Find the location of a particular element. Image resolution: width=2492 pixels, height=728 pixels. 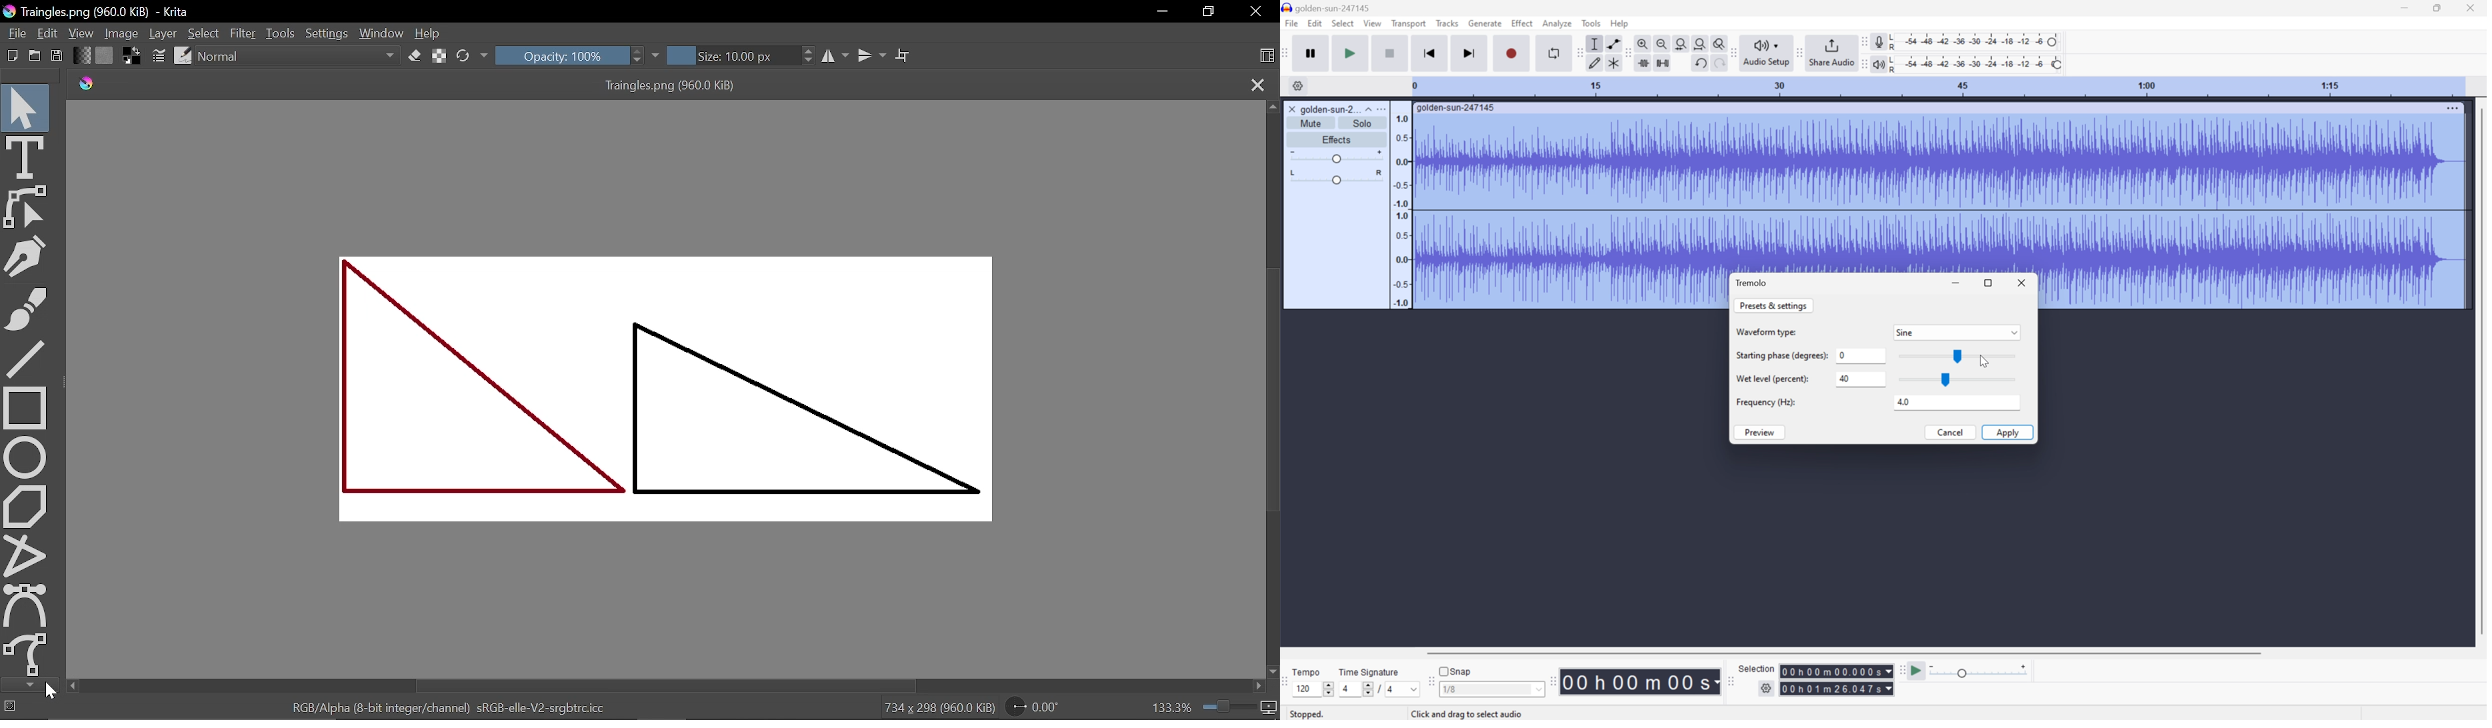

Analyze is located at coordinates (1556, 23).